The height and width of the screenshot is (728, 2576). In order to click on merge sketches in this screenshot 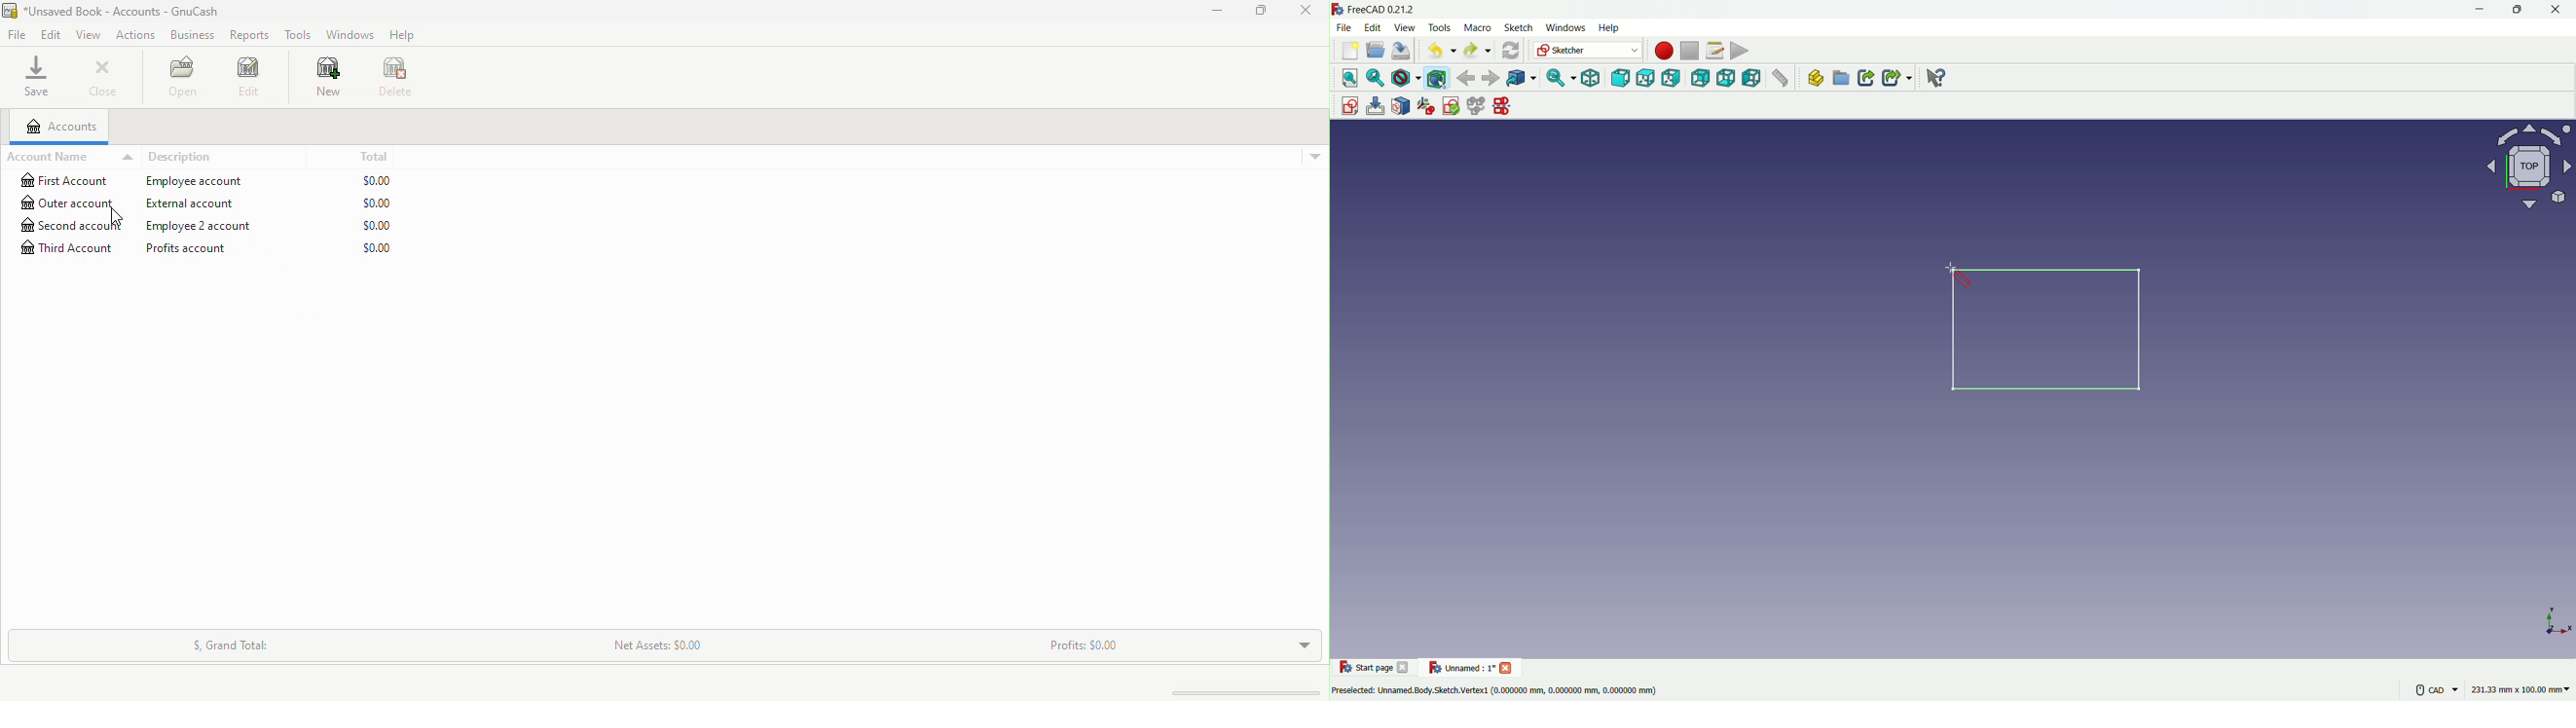, I will do `click(1477, 106)`.